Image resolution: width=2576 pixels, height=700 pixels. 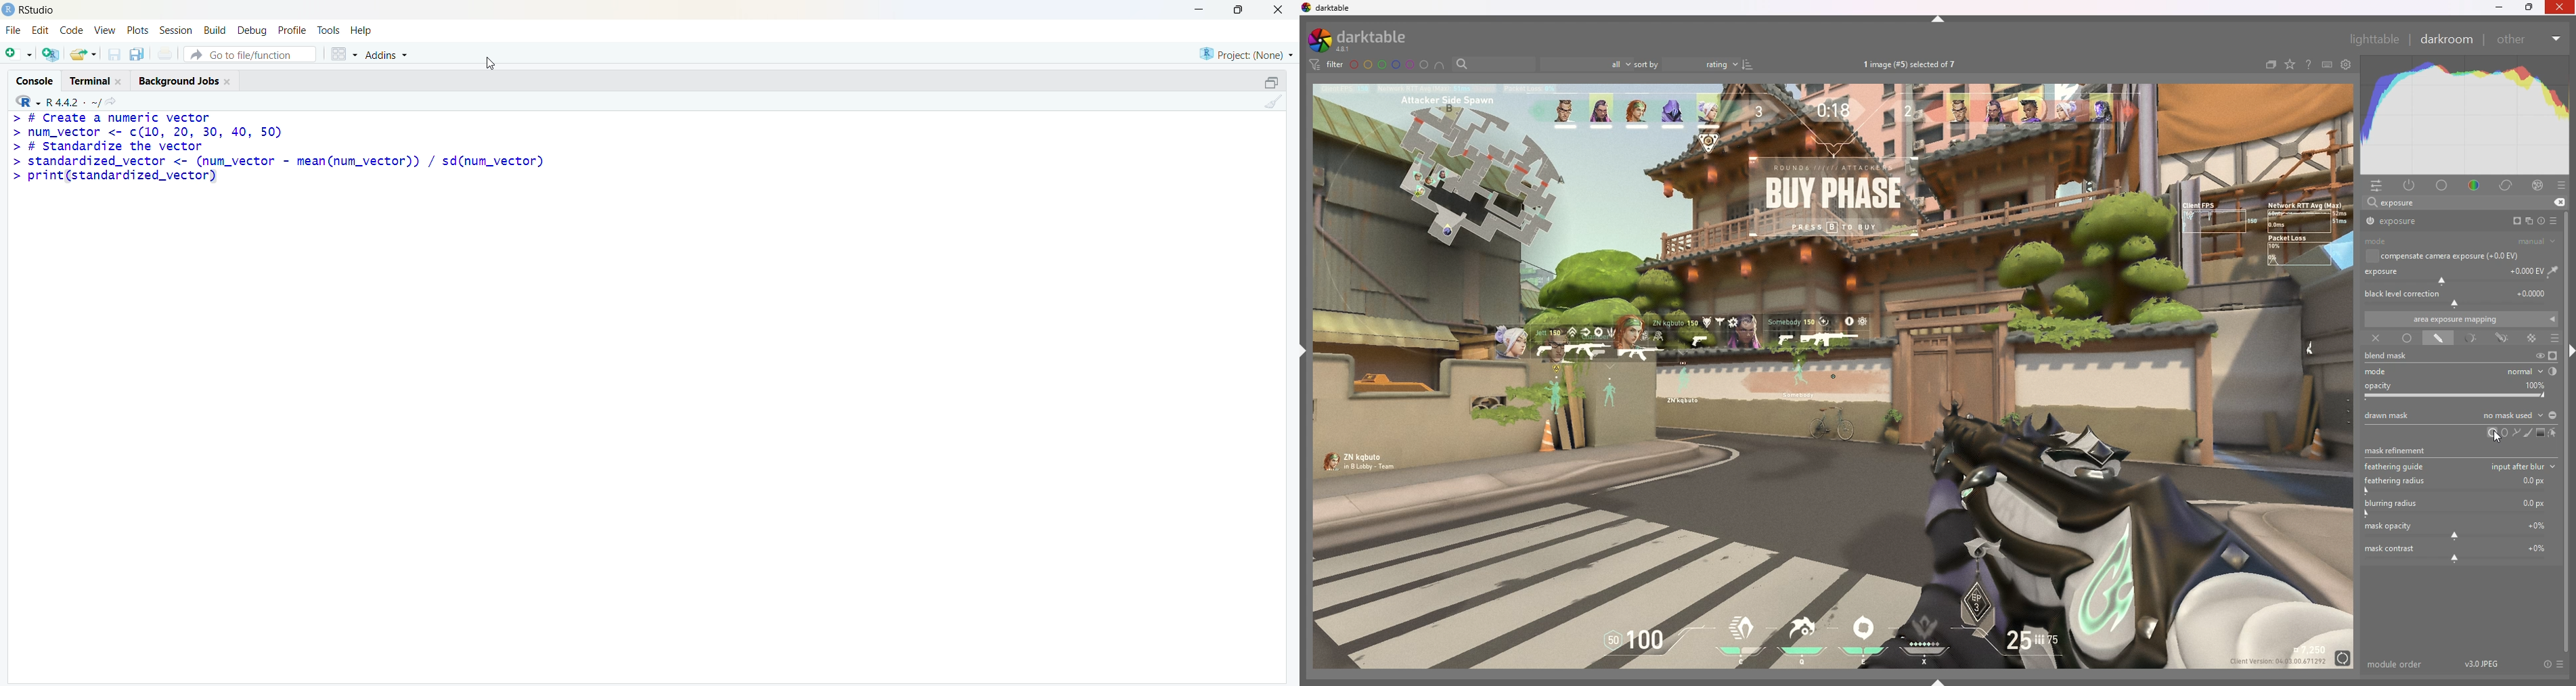 I want to click on file, so click(x=14, y=30).